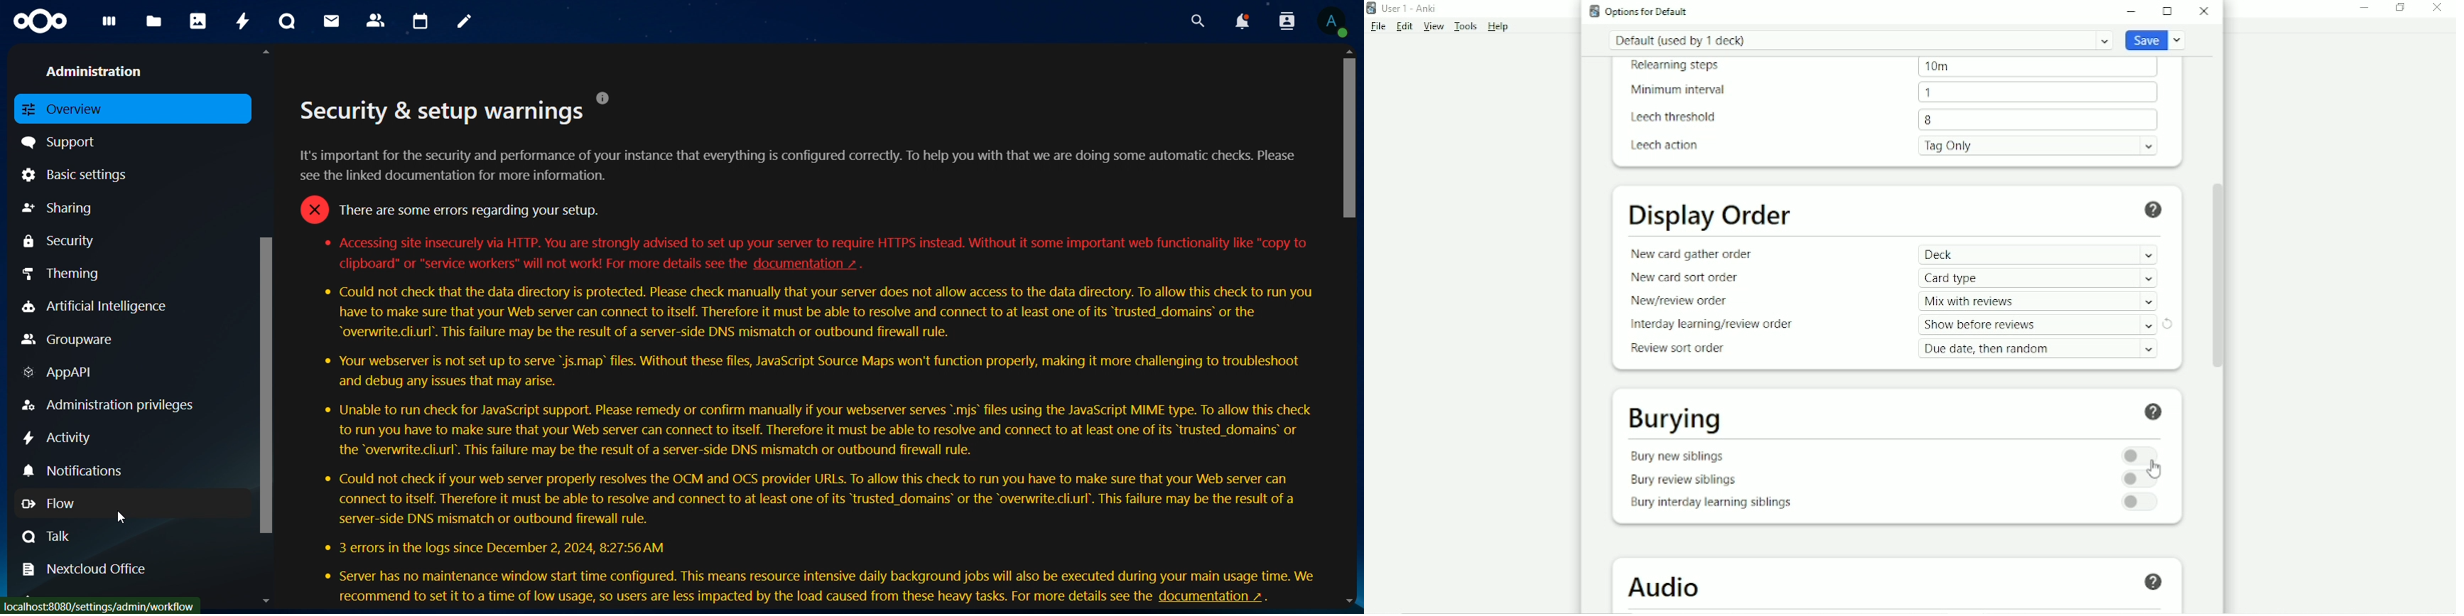 The width and height of the screenshot is (2464, 616). What do you see at coordinates (1498, 27) in the screenshot?
I see `Help` at bounding box center [1498, 27].